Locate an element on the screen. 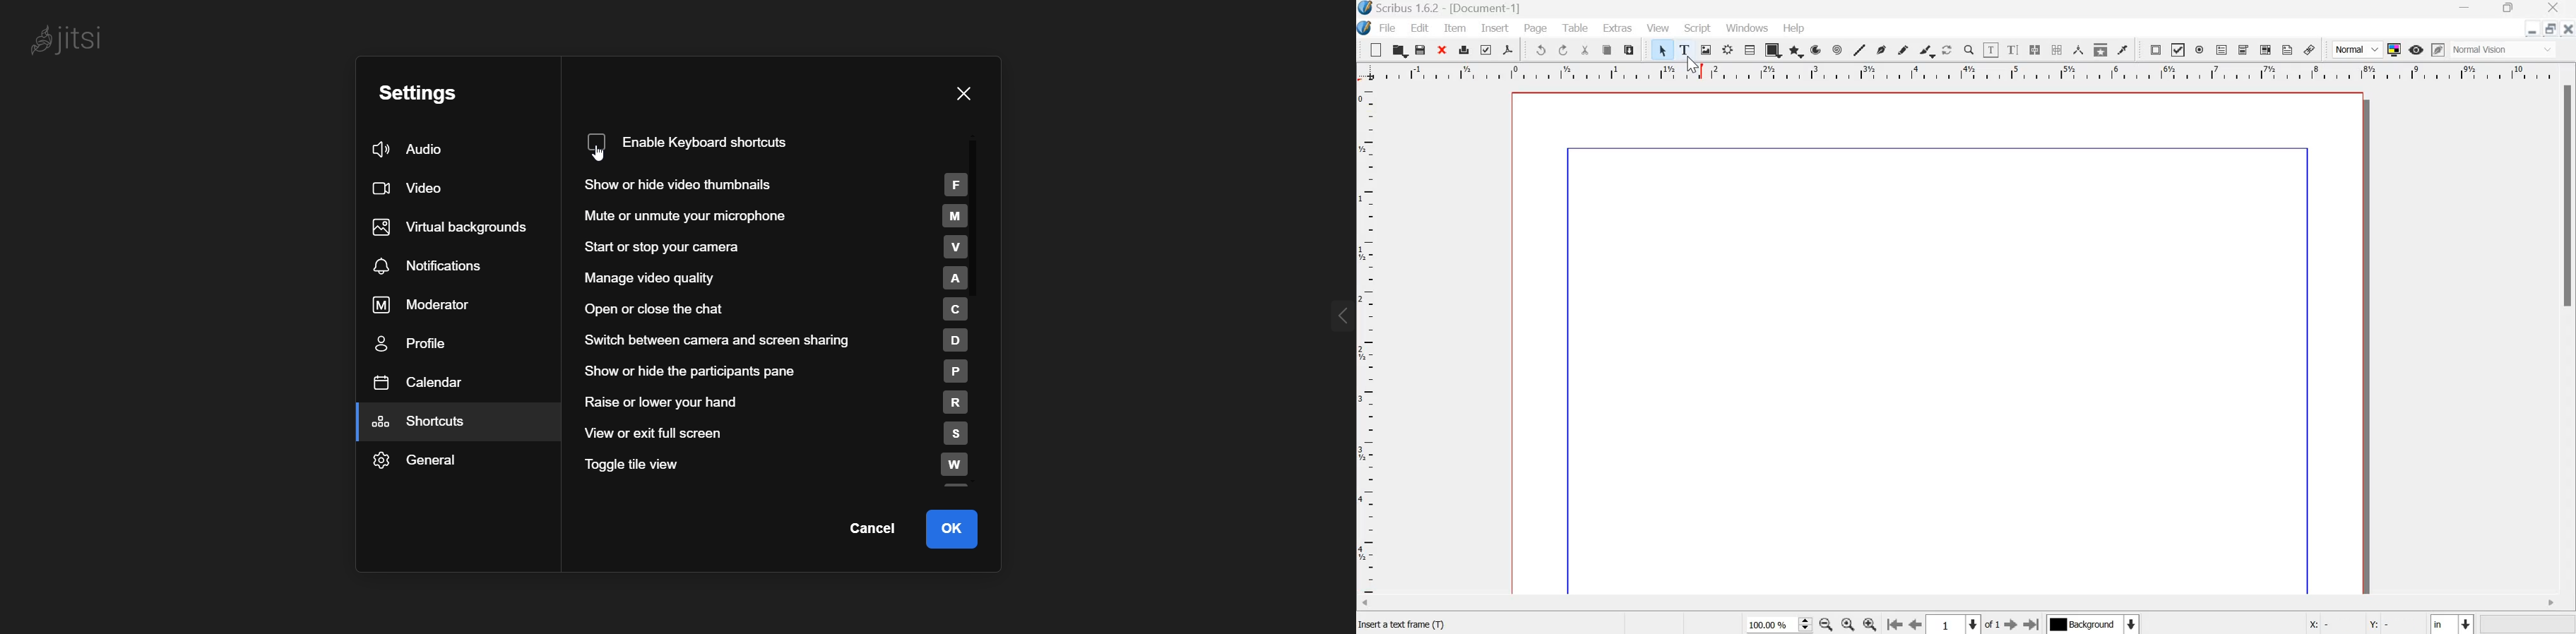 The height and width of the screenshot is (644, 2576). page is located at coordinates (1537, 29).